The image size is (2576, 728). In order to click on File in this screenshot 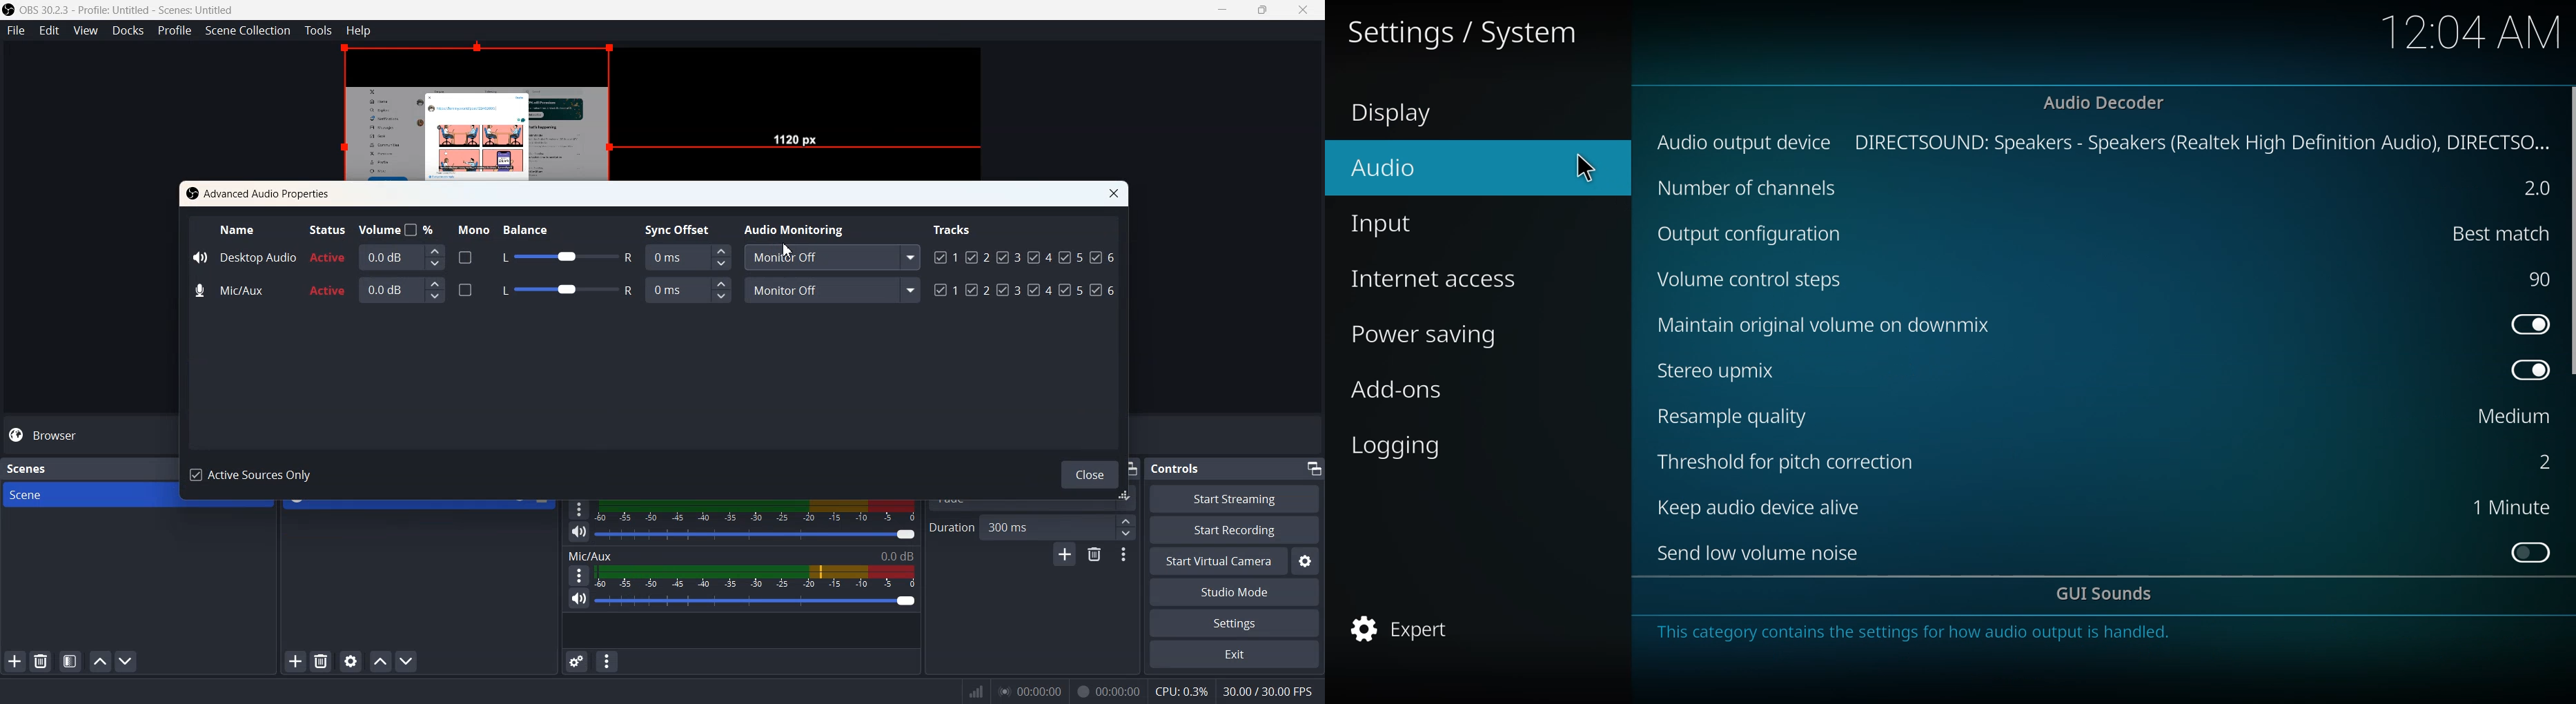, I will do `click(16, 31)`.